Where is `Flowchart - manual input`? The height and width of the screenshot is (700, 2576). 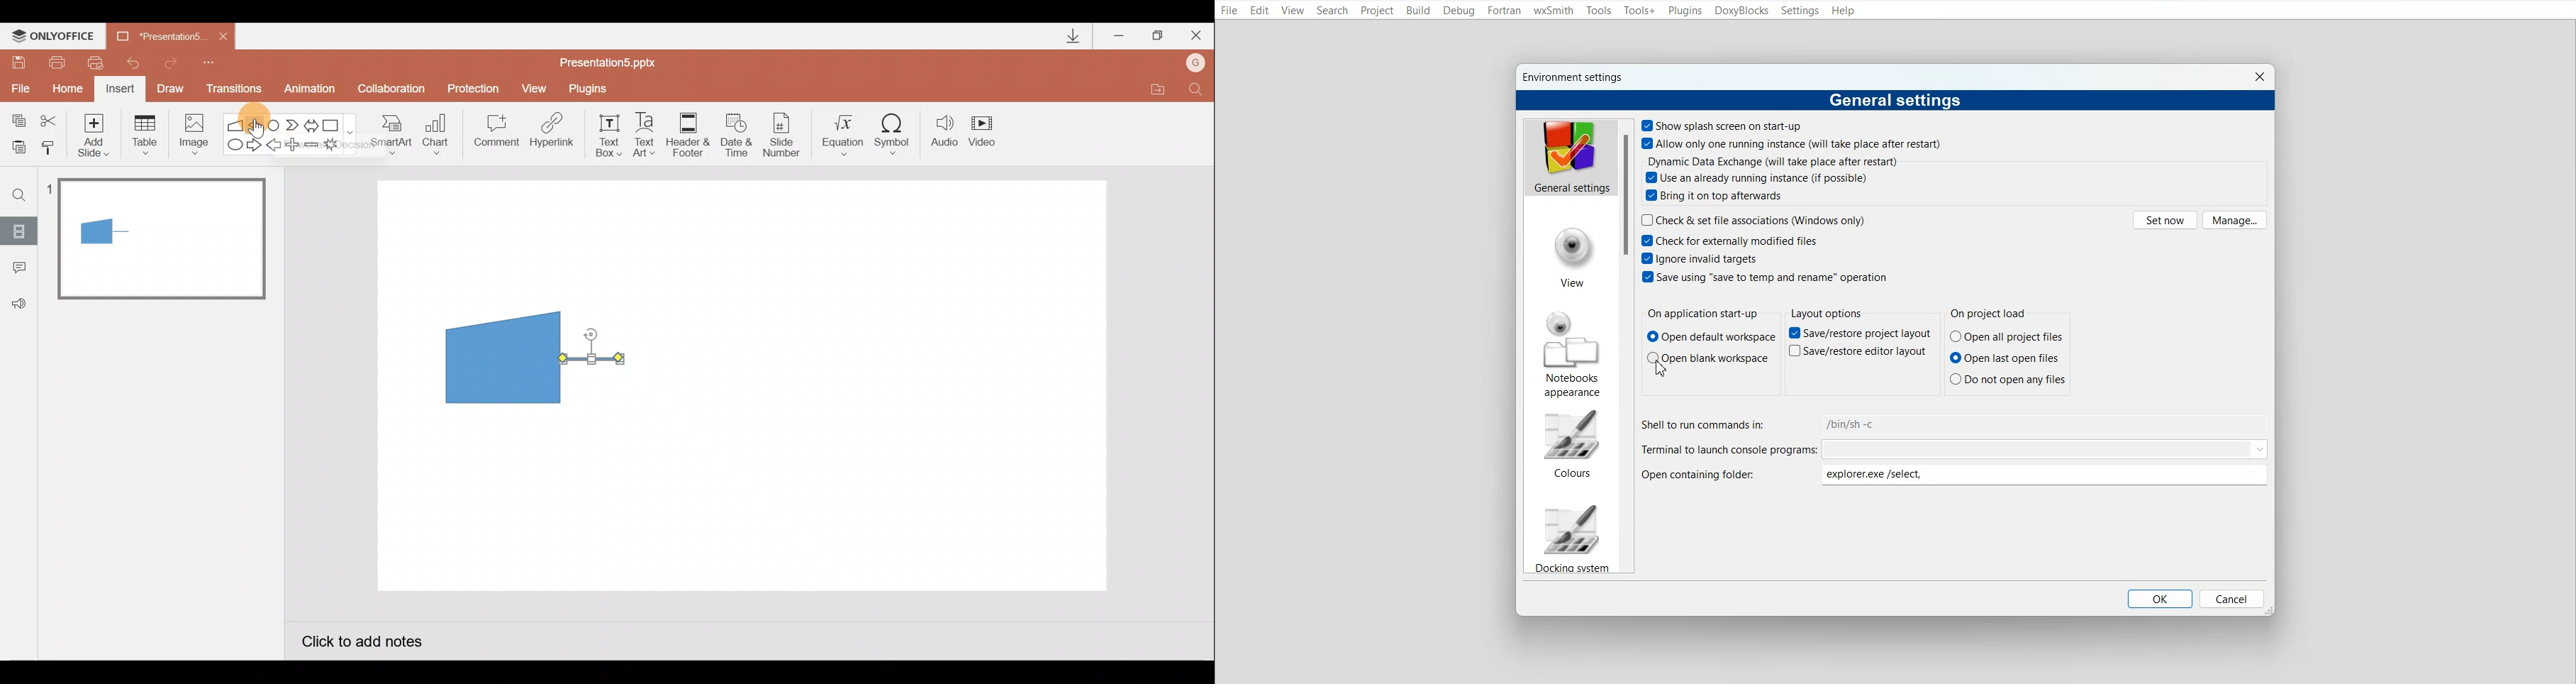 Flowchart - manual input is located at coordinates (237, 124).